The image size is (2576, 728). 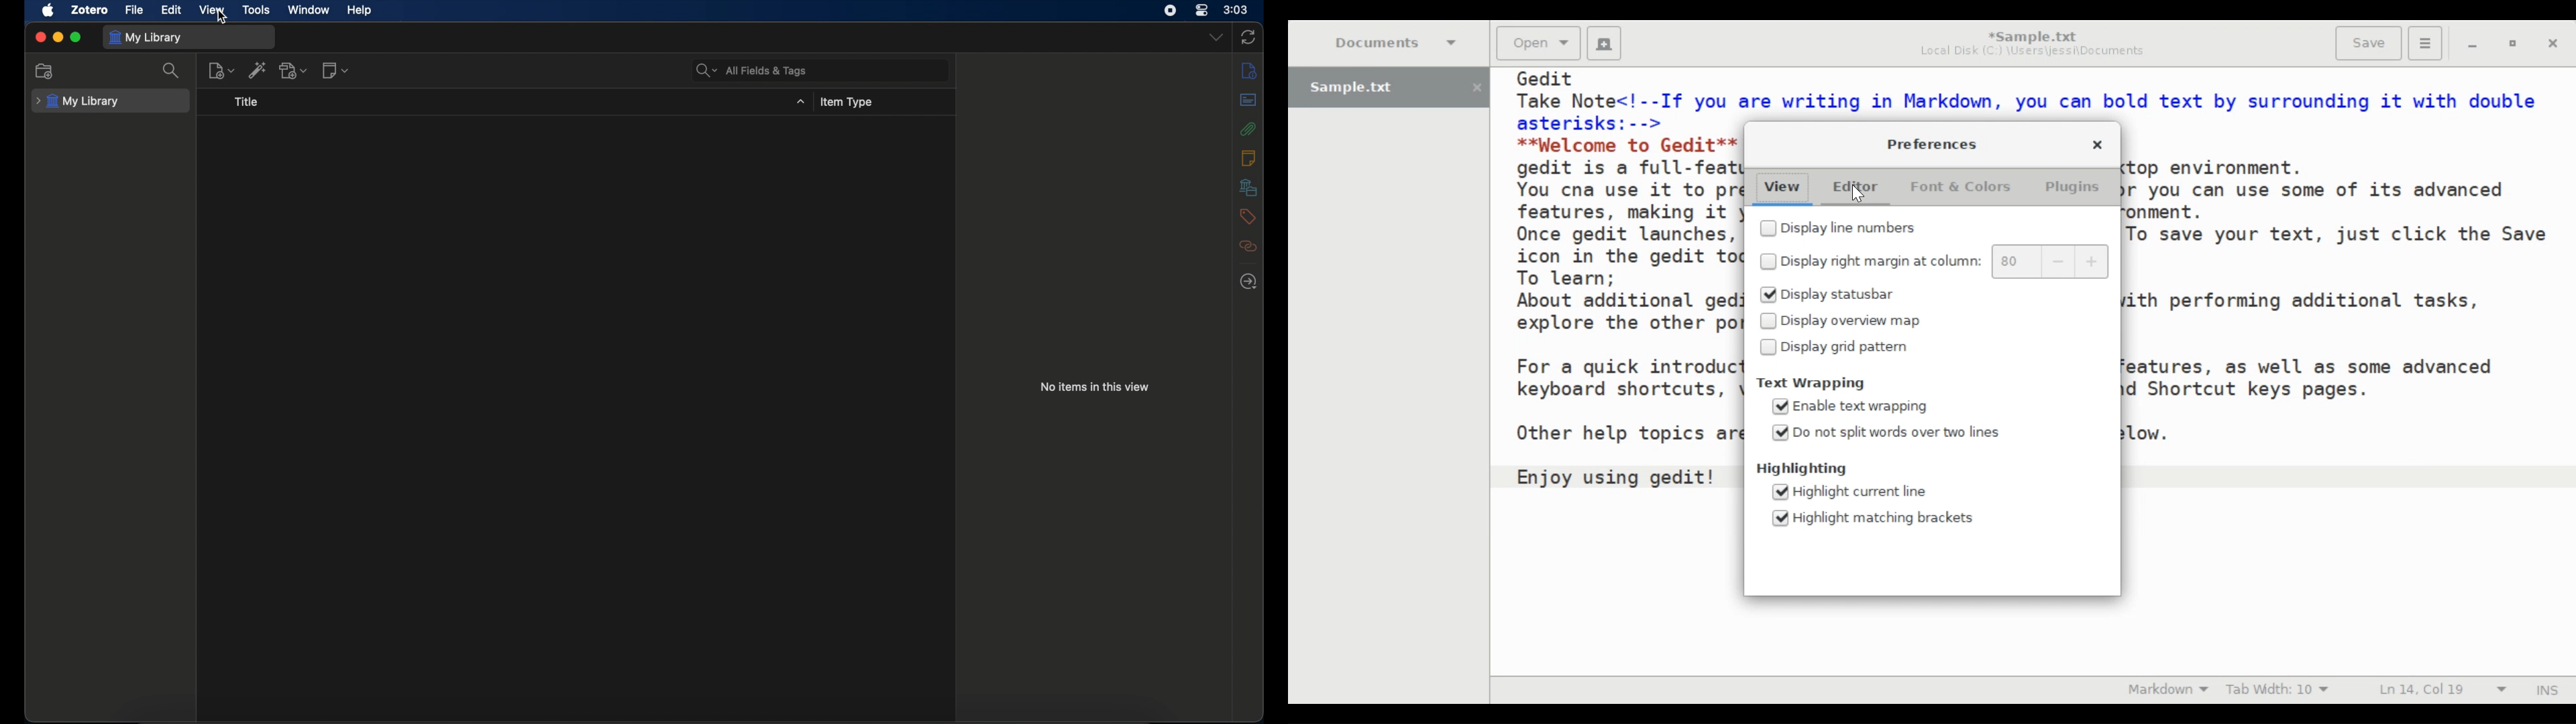 I want to click on abstract, so click(x=1248, y=99).